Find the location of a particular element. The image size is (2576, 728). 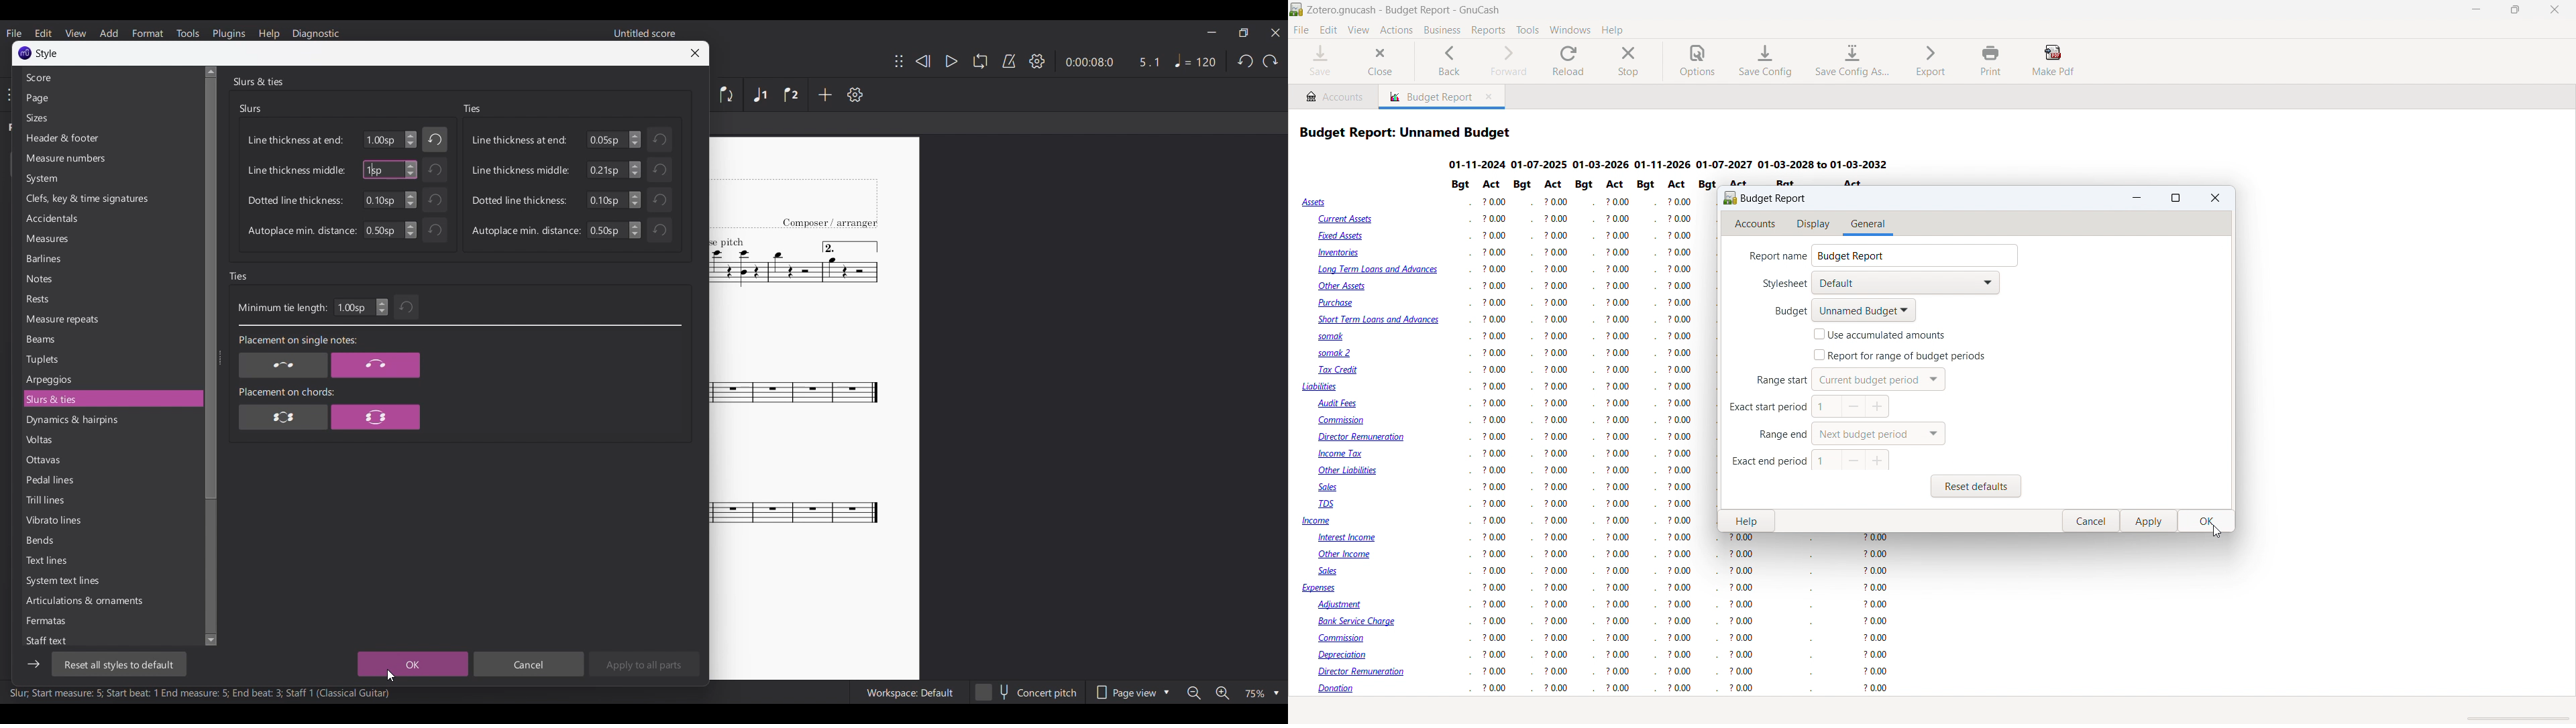

Other Assets is located at coordinates (1342, 286).